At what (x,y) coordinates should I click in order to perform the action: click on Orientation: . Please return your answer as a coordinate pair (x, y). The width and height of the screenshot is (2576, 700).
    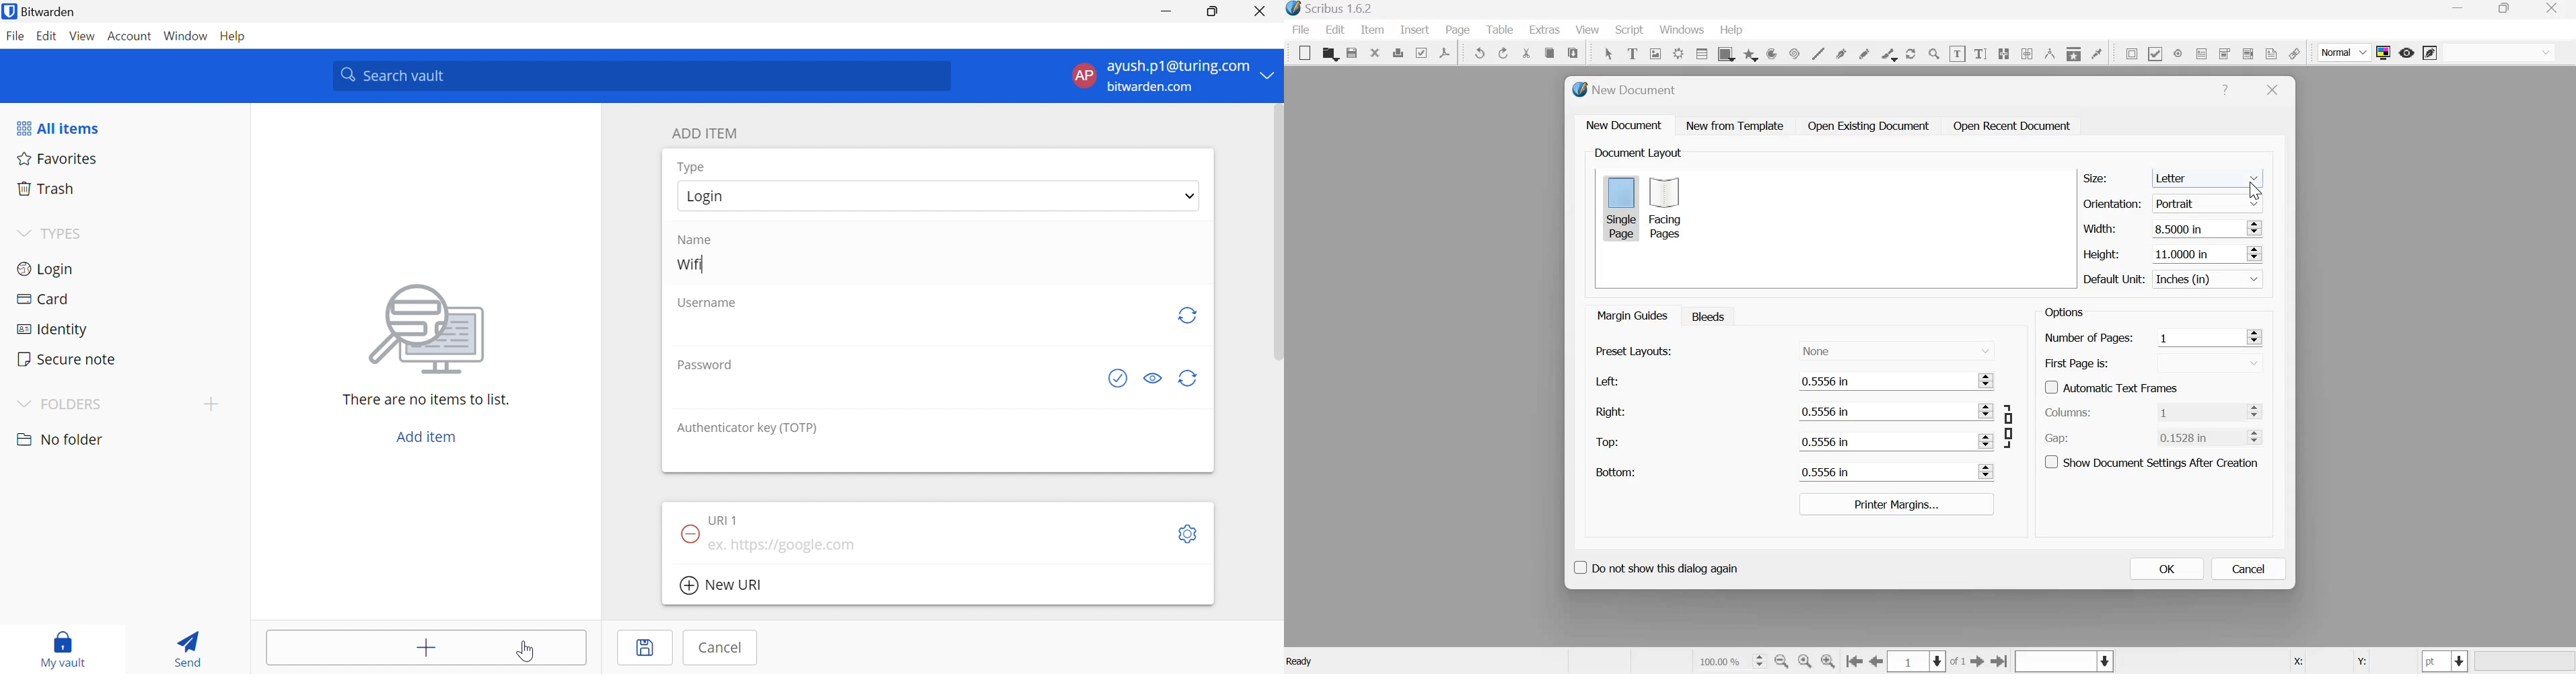
    Looking at the image, I should click on (2112, 202).